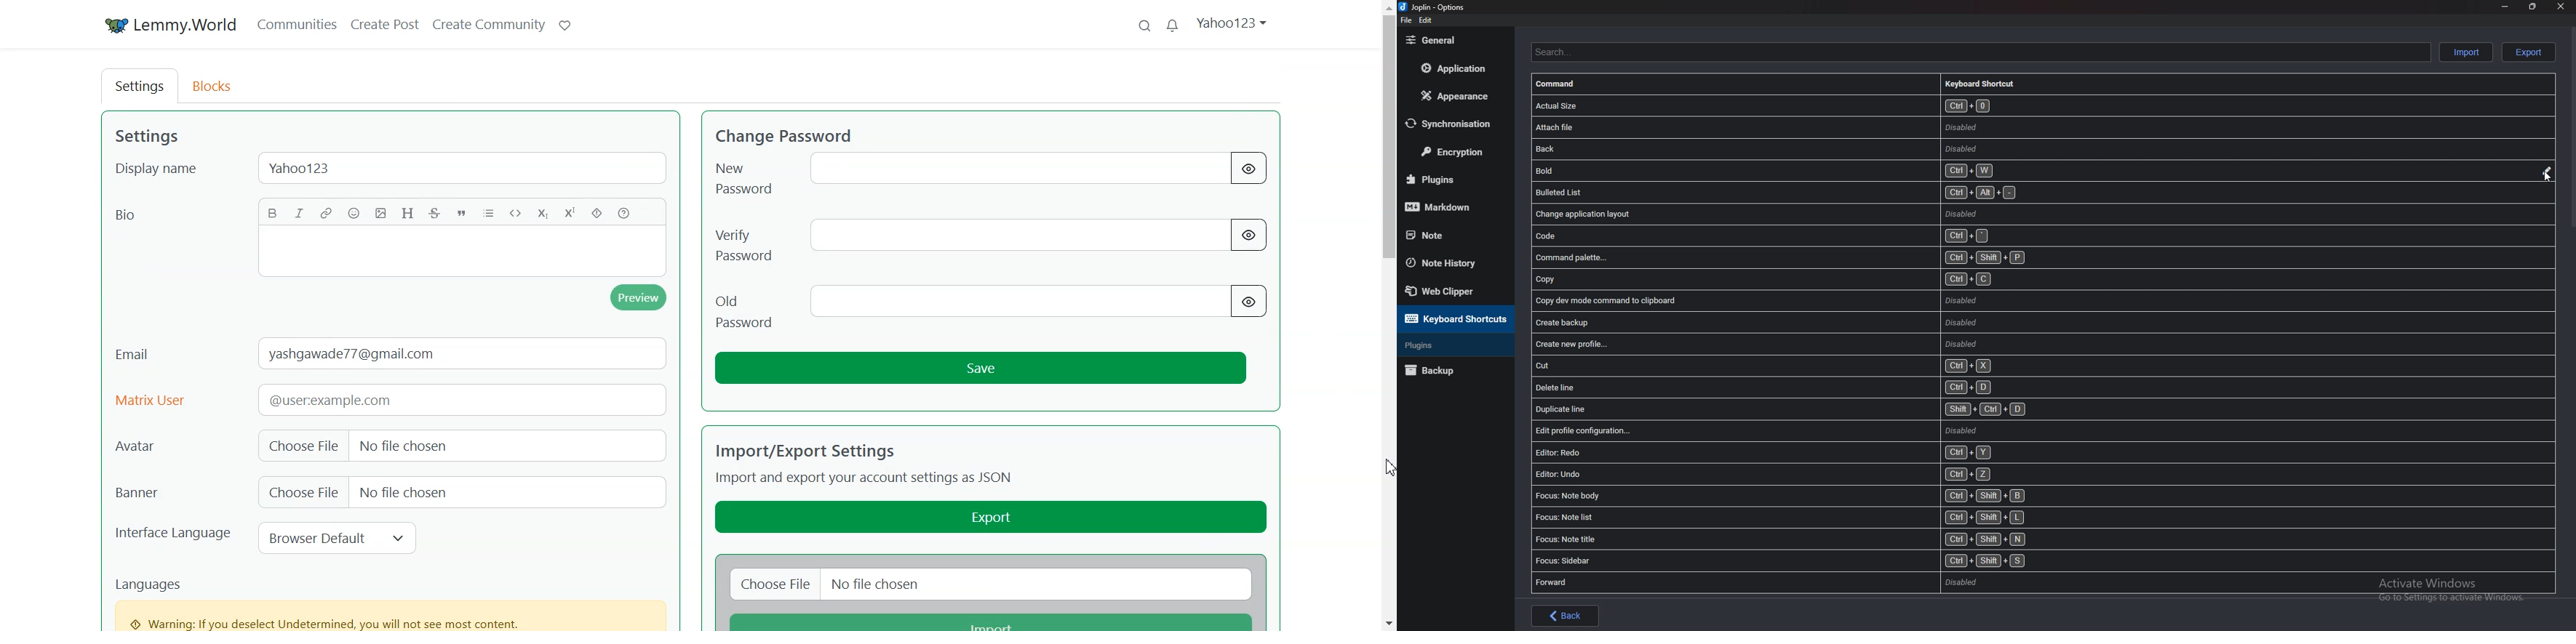 This screenshot has width=2576, height=644. I want to click on Web clipper, so click(1454, 290).